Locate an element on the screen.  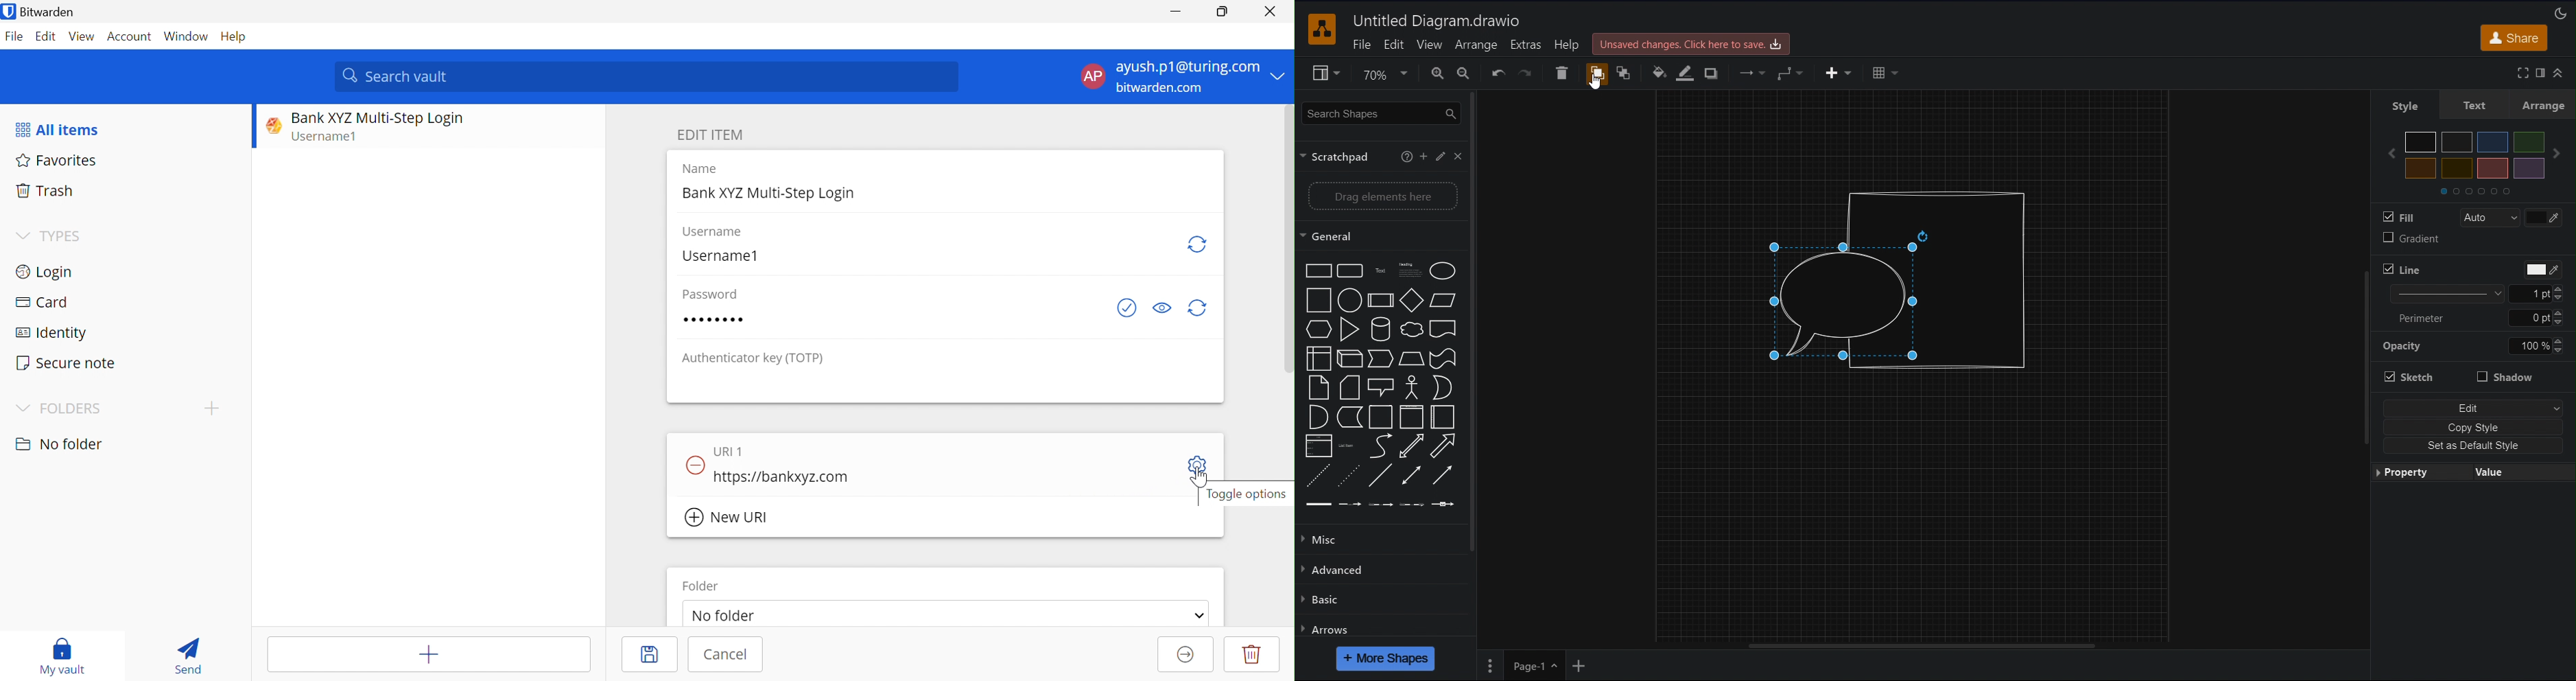
Container is located at coordinates (1381, 417).